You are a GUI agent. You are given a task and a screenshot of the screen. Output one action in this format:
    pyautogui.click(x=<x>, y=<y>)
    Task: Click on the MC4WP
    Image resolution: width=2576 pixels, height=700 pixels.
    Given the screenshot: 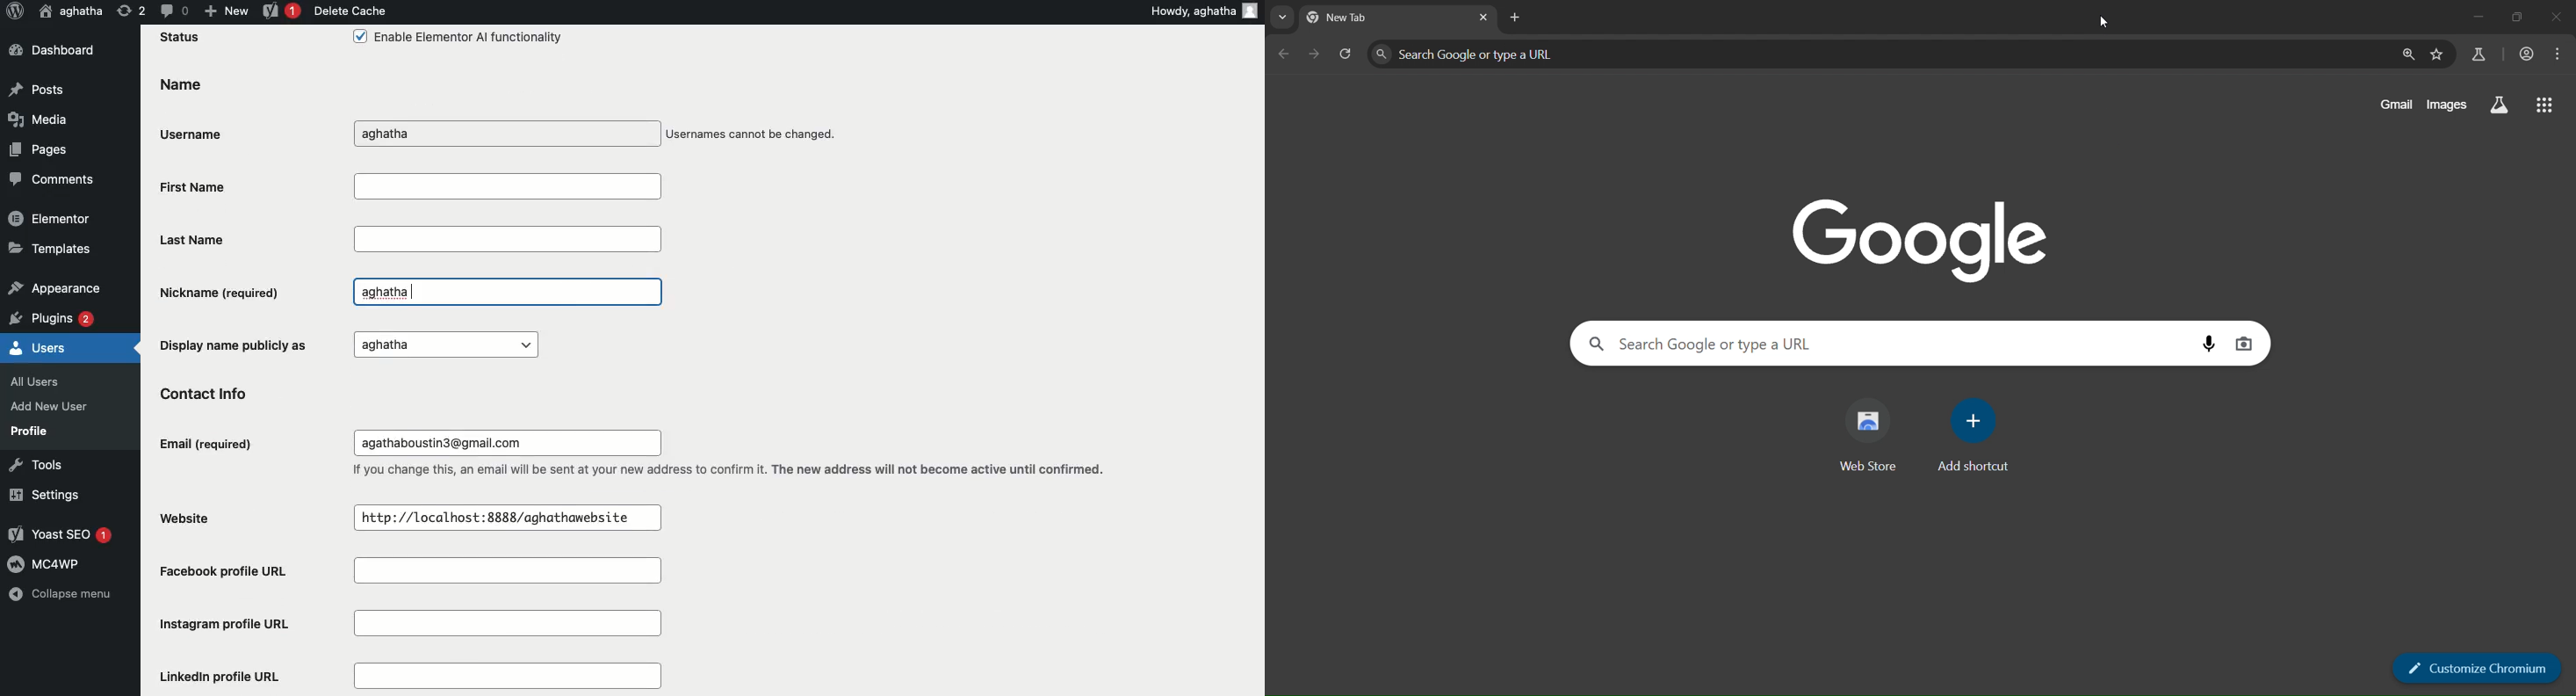 What is the action you would take?
    pyautogui.click(x=47, y=562)
    